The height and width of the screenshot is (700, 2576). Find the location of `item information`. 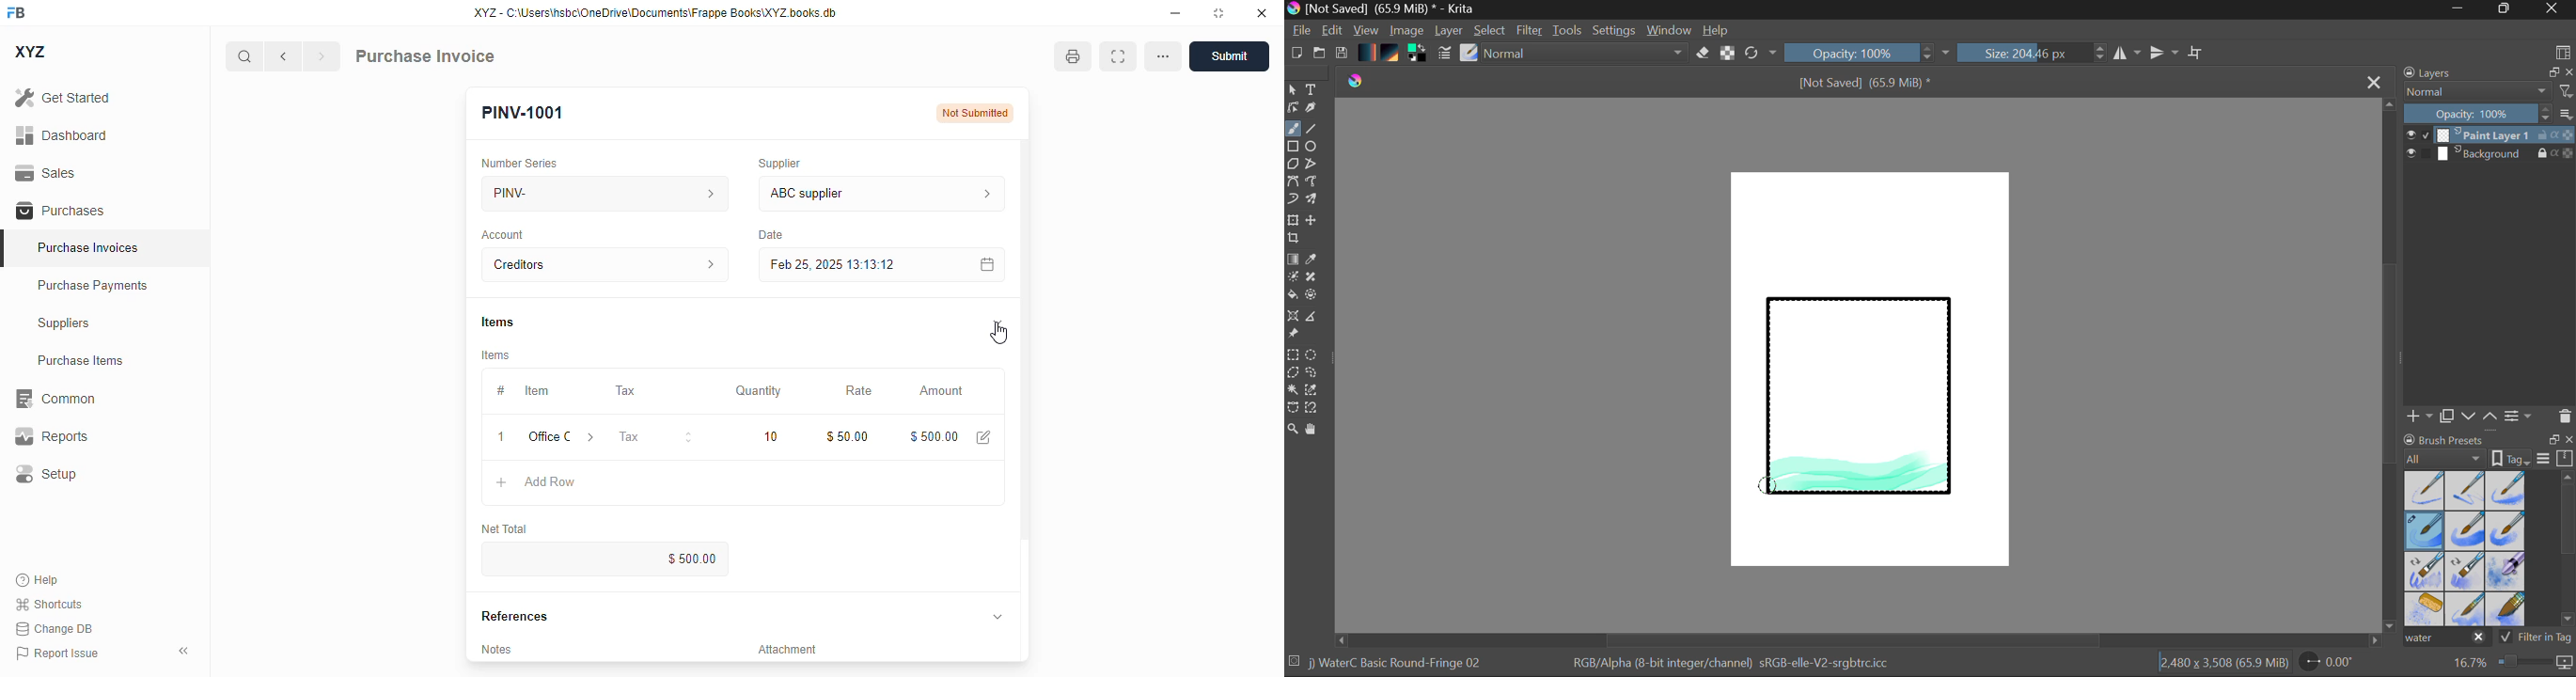

item information is located at coordinates (591, 437).